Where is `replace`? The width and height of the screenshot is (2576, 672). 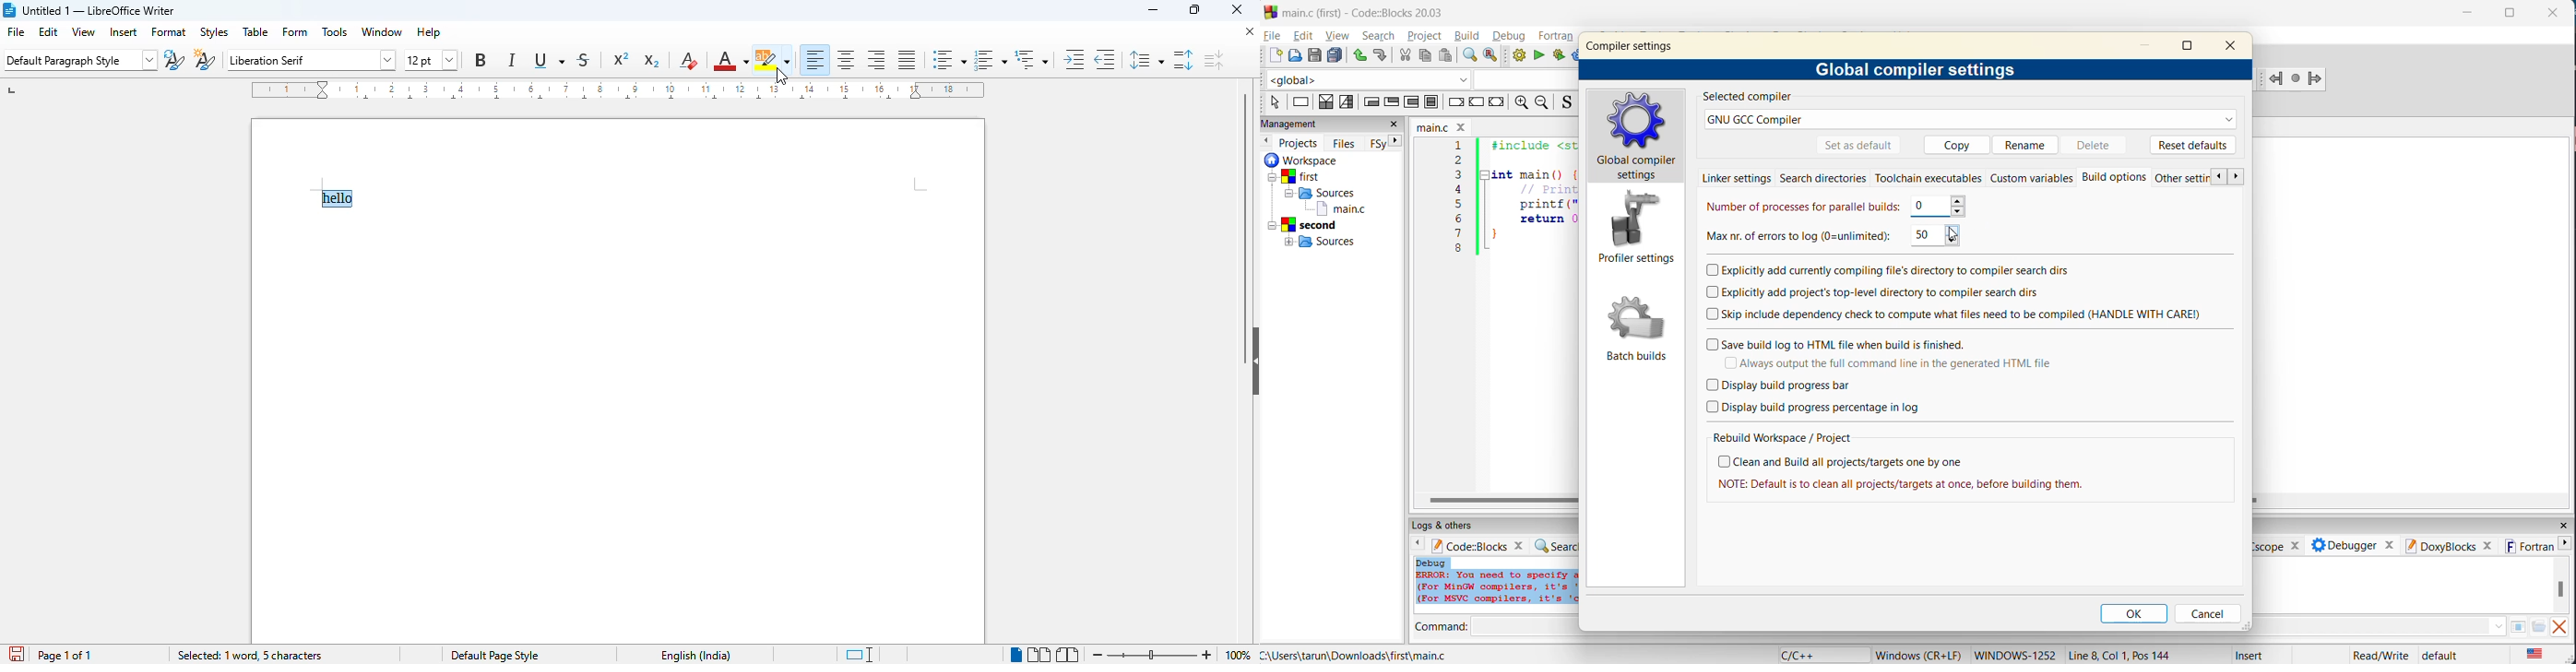
replace is located at coordinates (1492, 57).